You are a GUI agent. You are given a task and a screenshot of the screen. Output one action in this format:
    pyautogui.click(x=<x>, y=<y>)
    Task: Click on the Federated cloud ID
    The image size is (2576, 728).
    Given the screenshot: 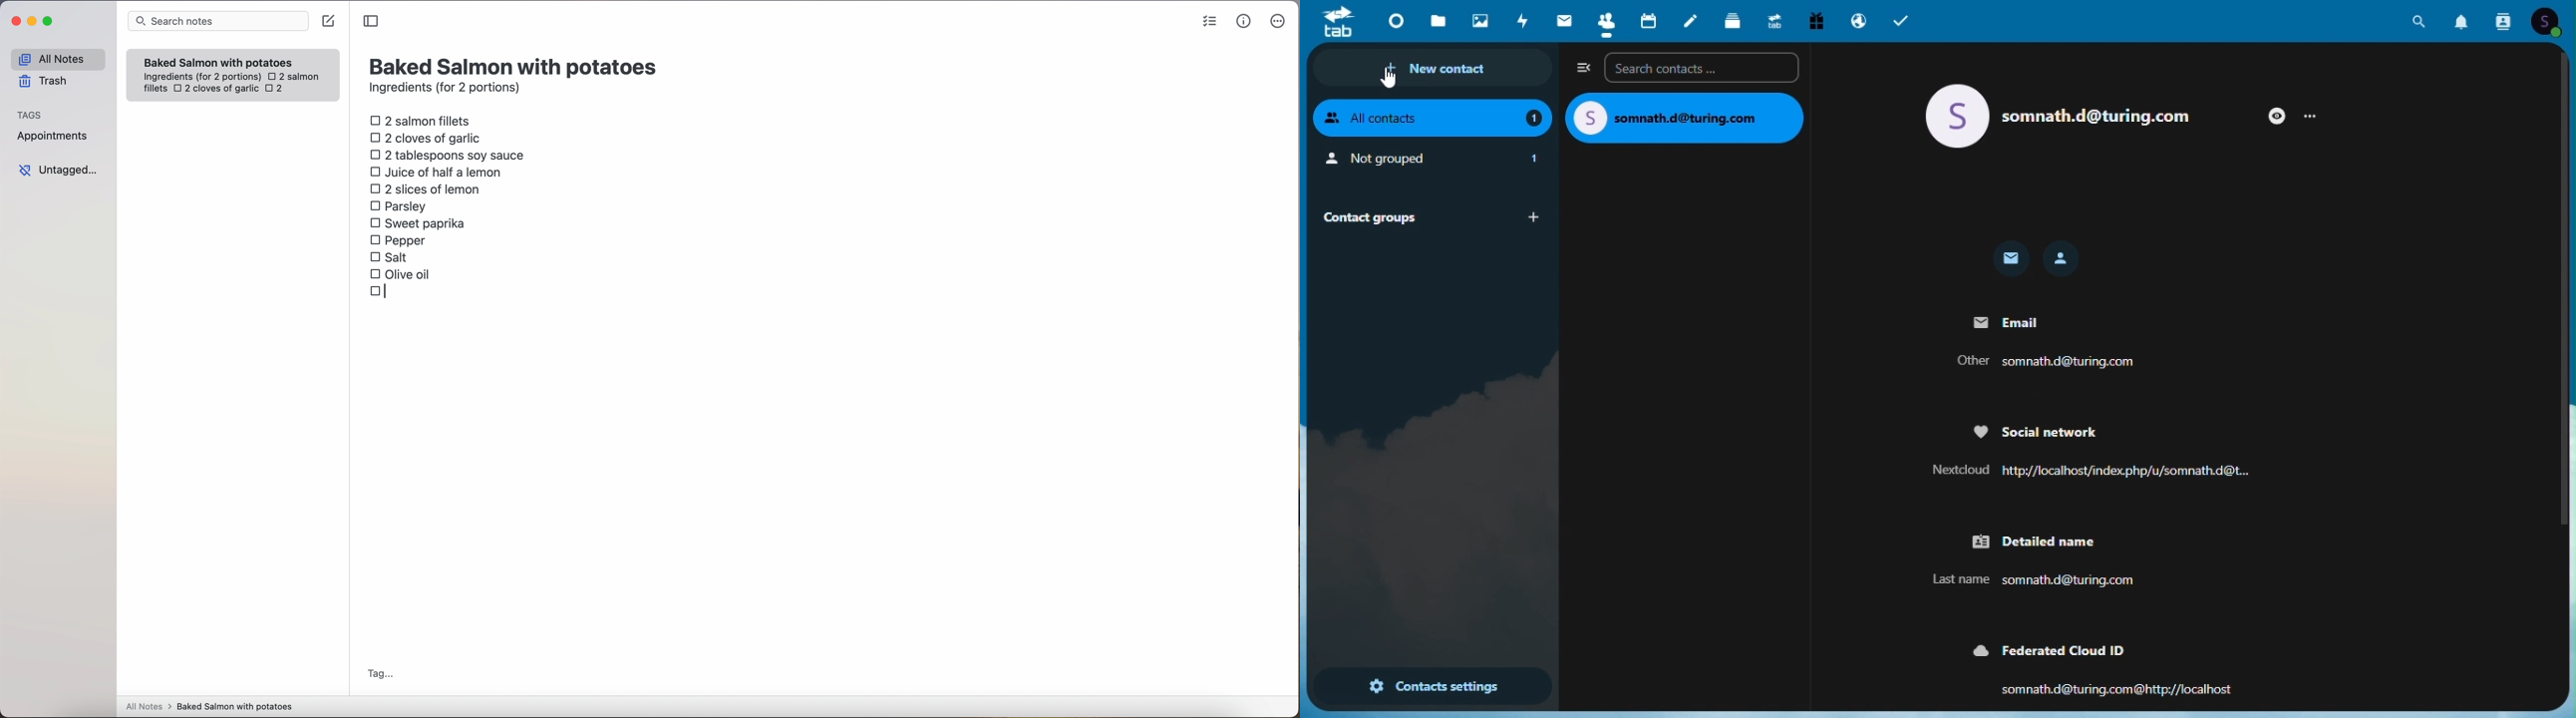 What is the action you would take?
    pyautogui.click(x=2092, y=669)
    